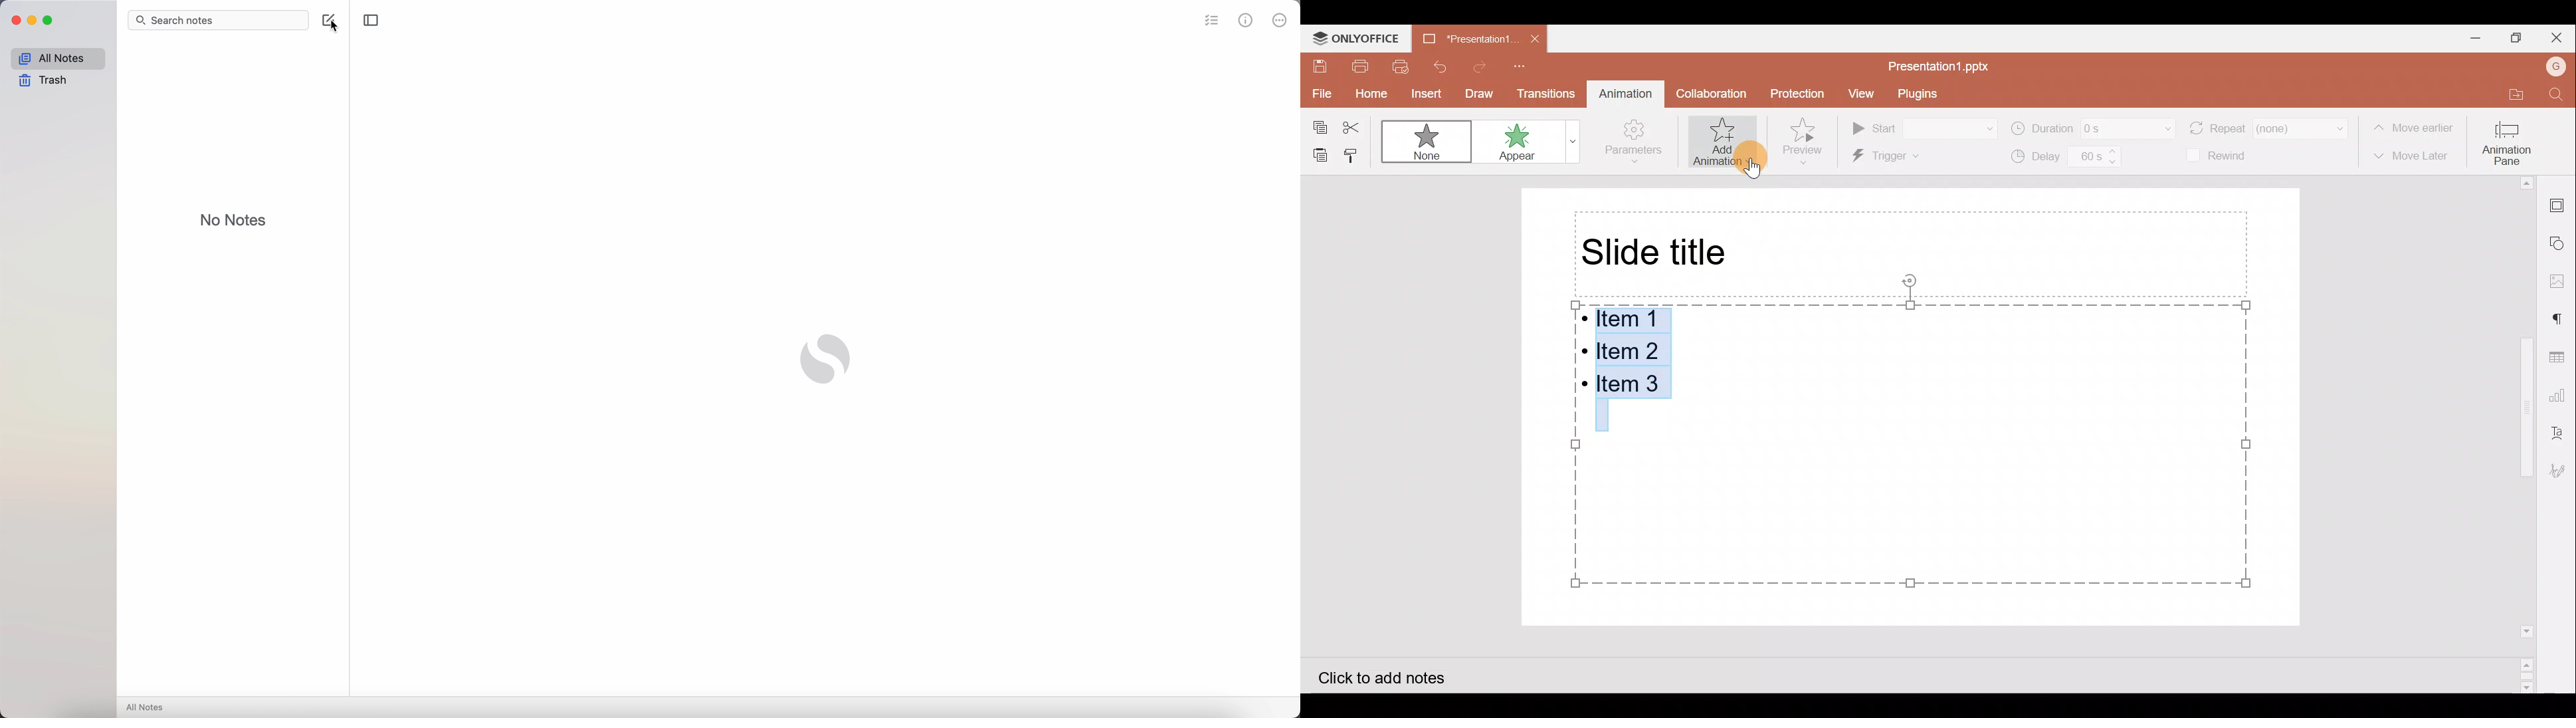 The width and height of the screenshot is (2576, 728). Describe the element at coordinates (2465, 38) in the screenshot. I see `Minimize` at that location.